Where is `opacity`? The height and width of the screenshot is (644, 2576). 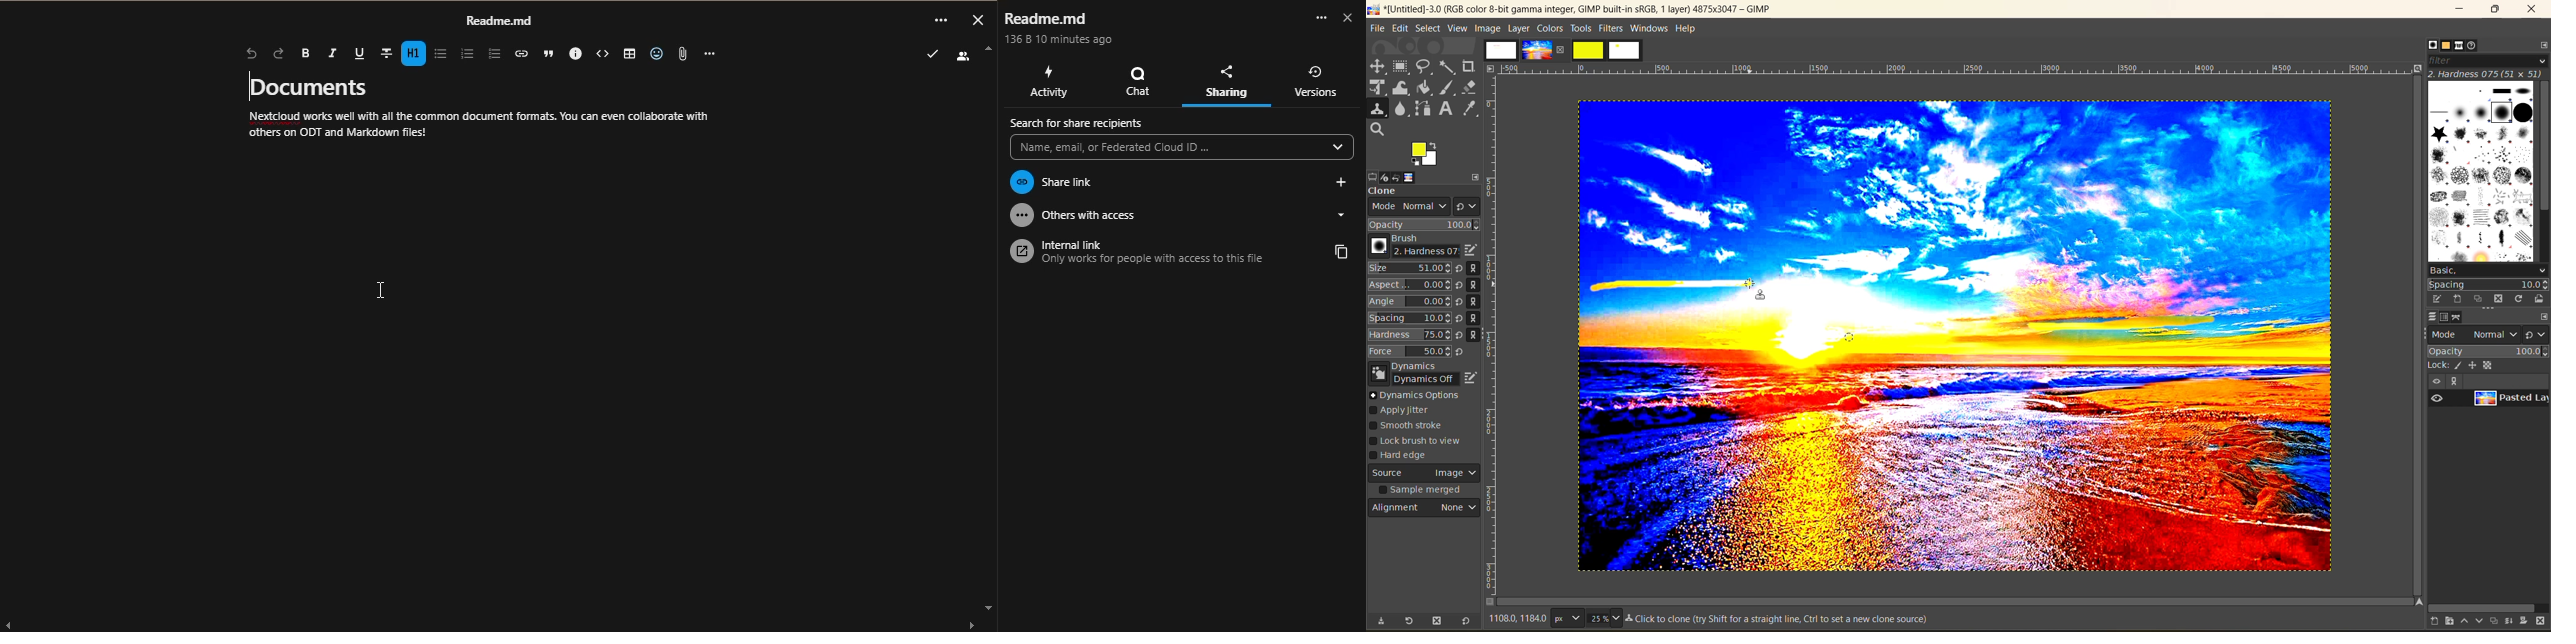
opacity is located at coordinates (2487, 351).